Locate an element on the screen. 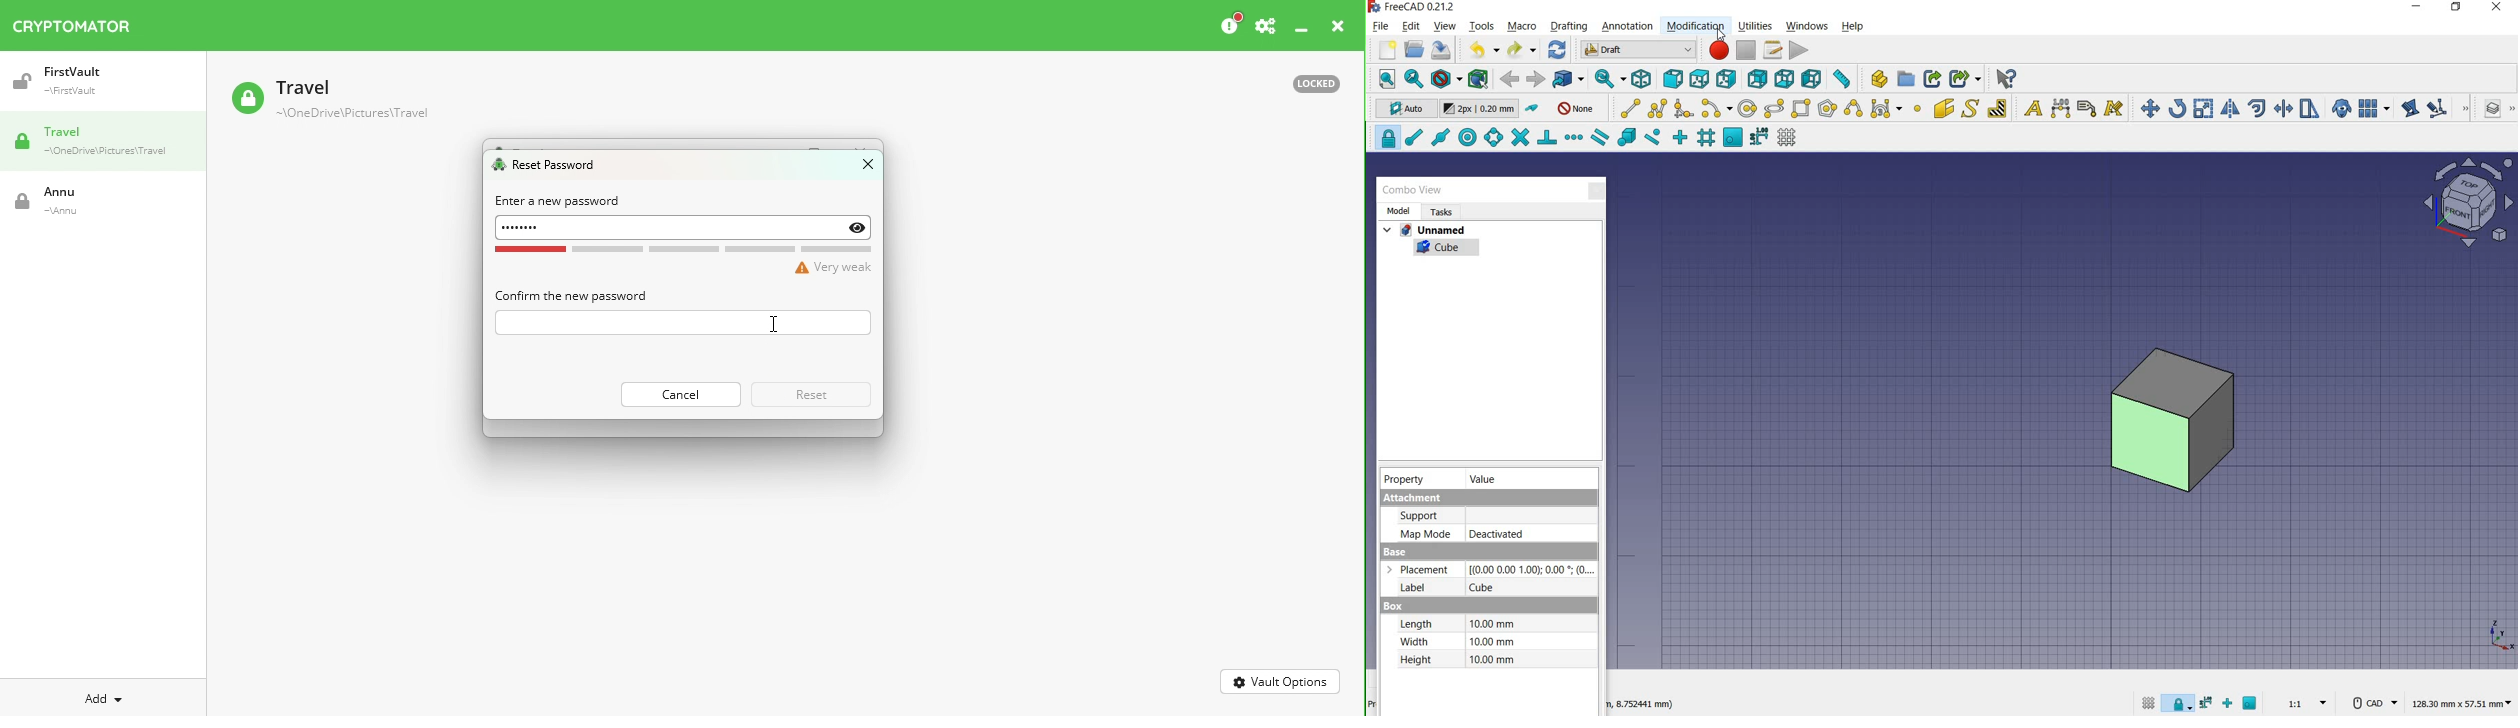  modification is located at coordinates (1696, 26).